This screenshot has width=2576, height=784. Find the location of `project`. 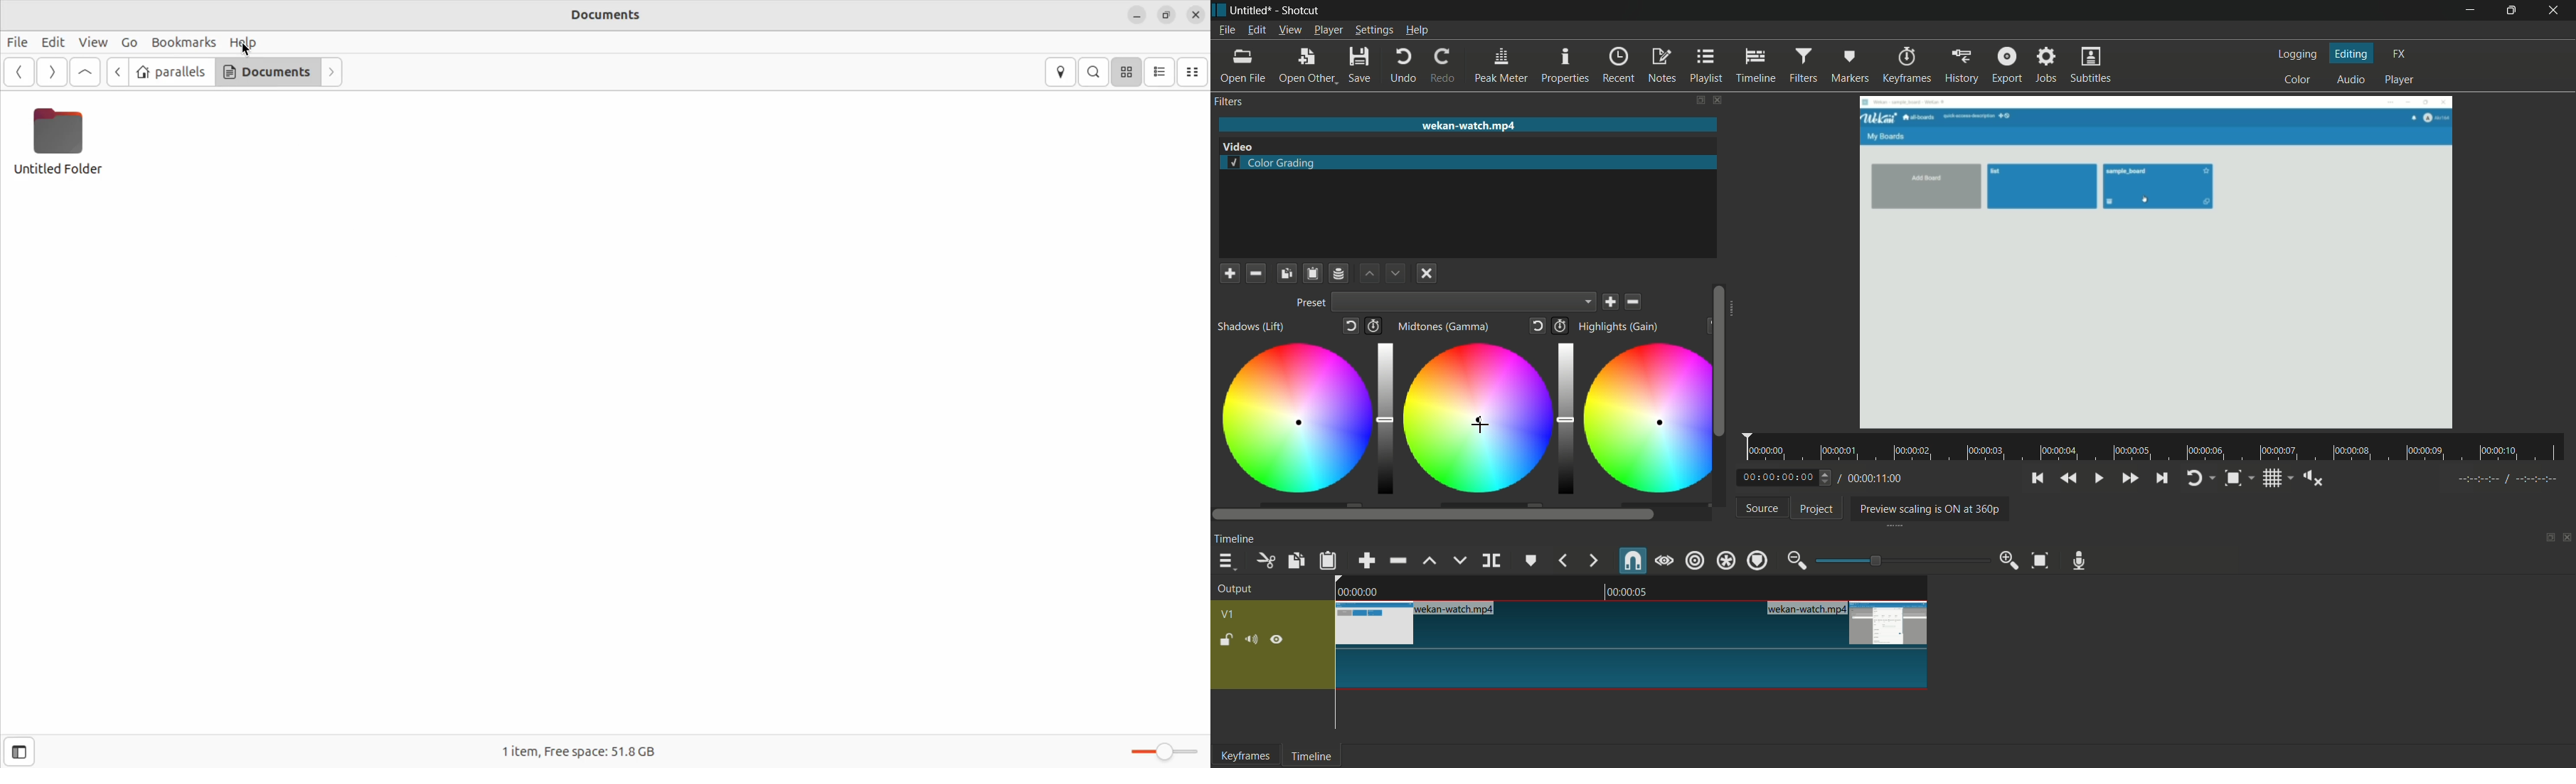

project is located at coordinates (1814, 509).